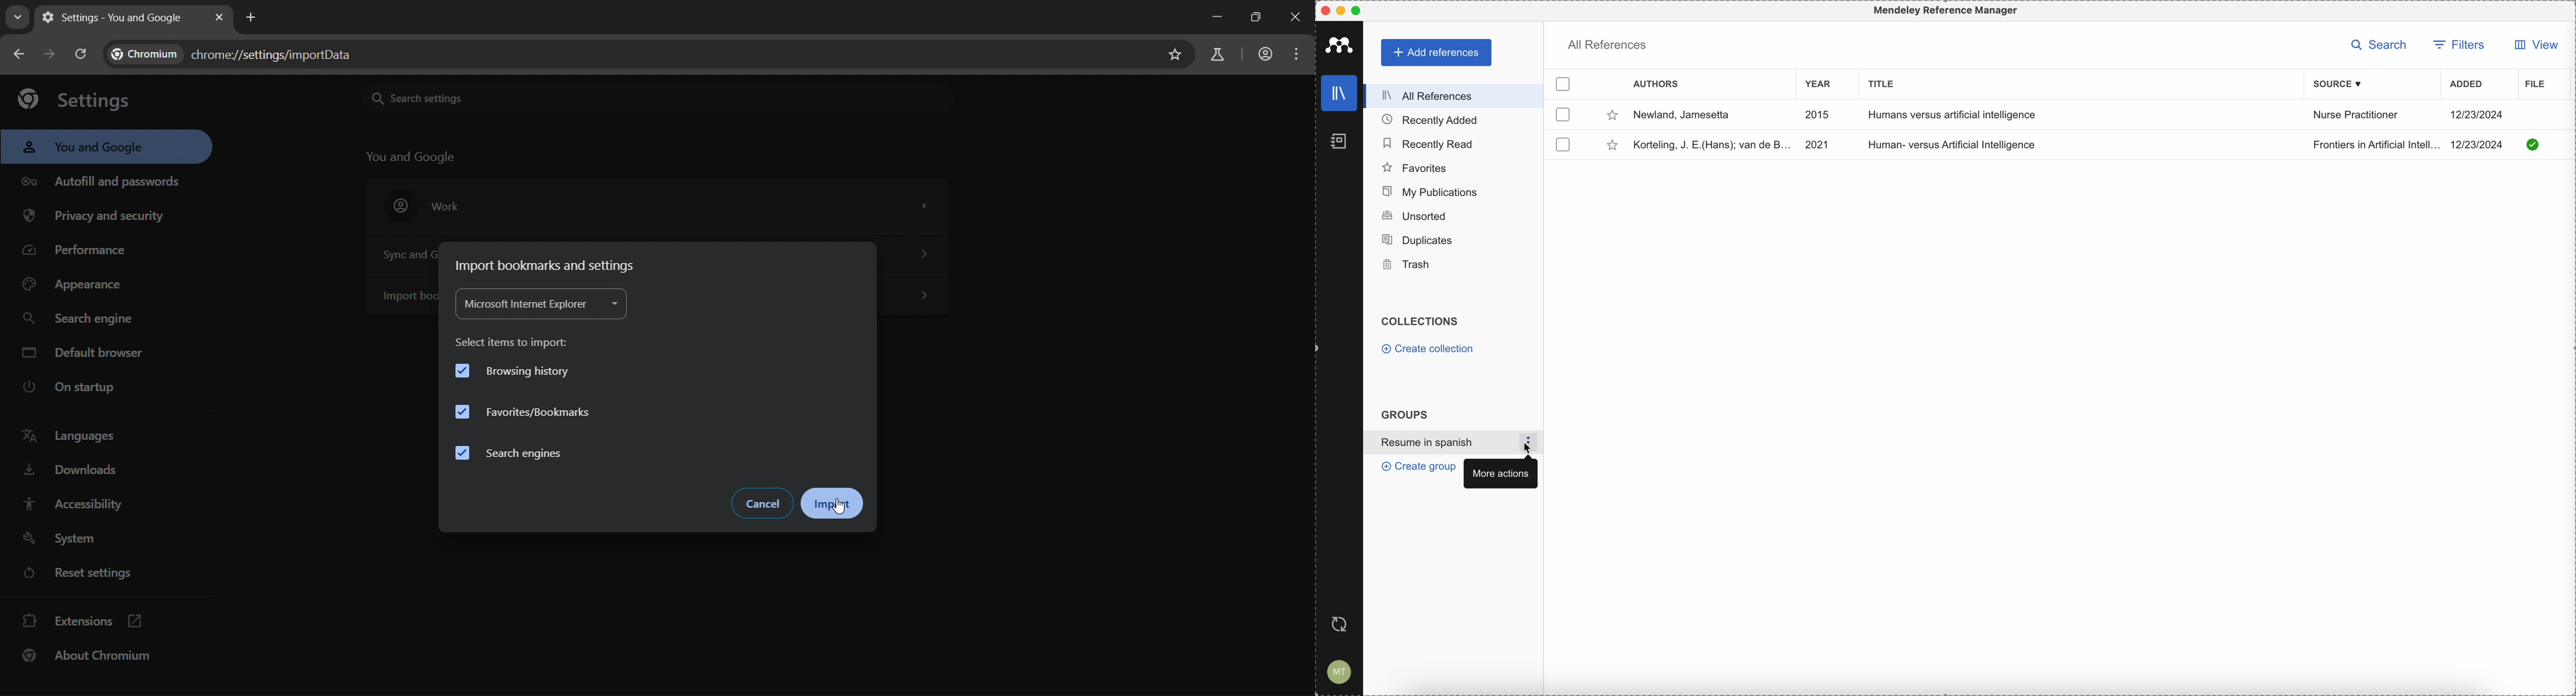  Describe the element at coordinates (763, 502) in the screenshot. I see `cancel` at that location.